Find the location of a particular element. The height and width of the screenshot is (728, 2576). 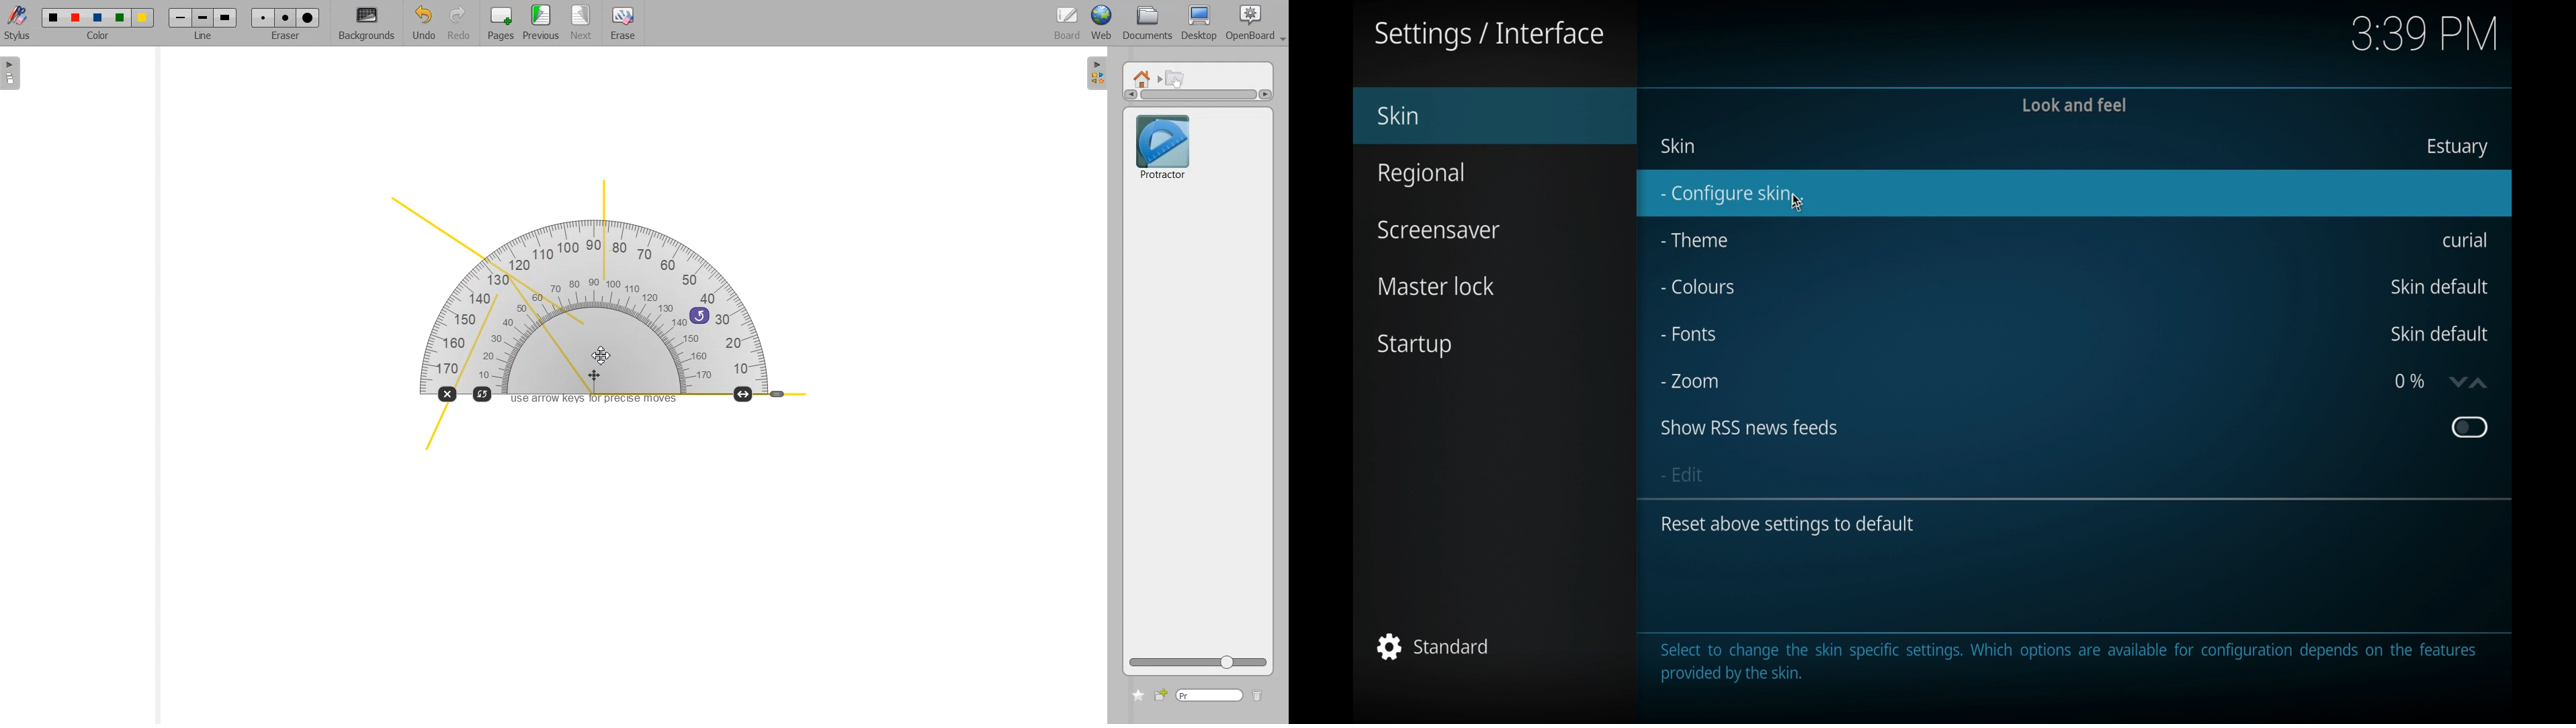

colors is located at coordinates (1696, 286).